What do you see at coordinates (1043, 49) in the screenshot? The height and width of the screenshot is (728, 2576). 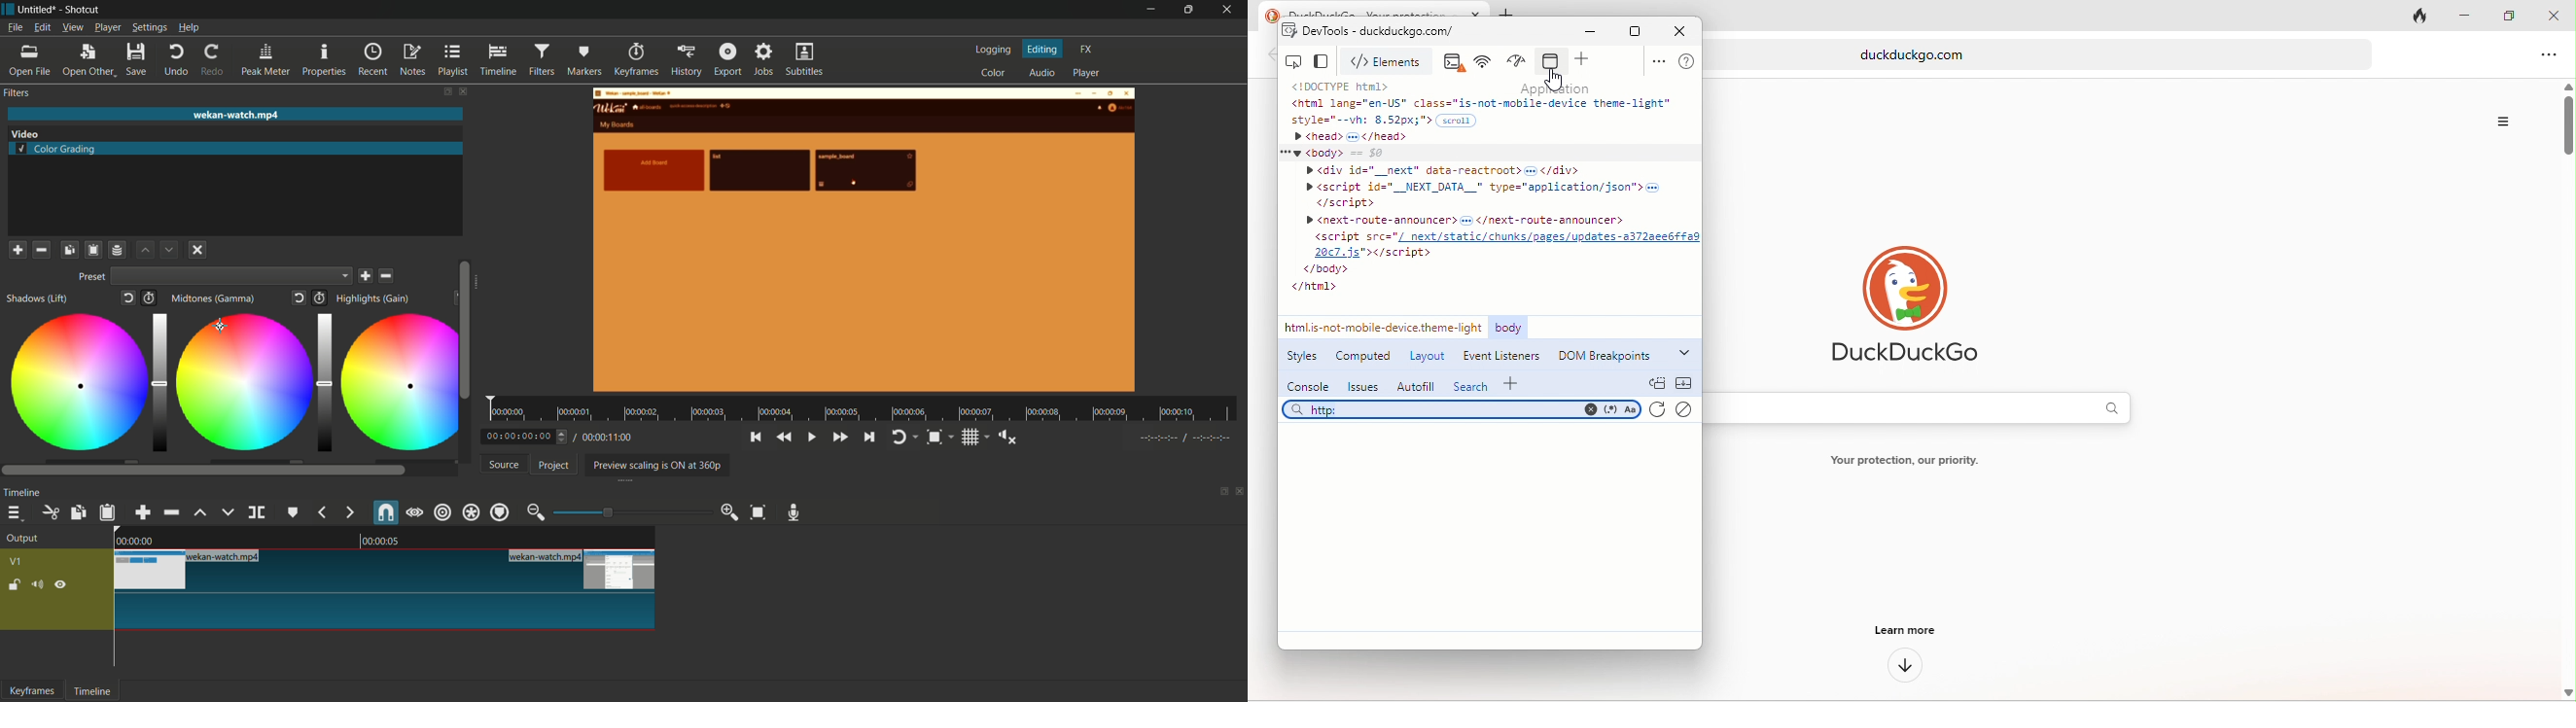 I see `editing` at bounding box center [1043, 49].